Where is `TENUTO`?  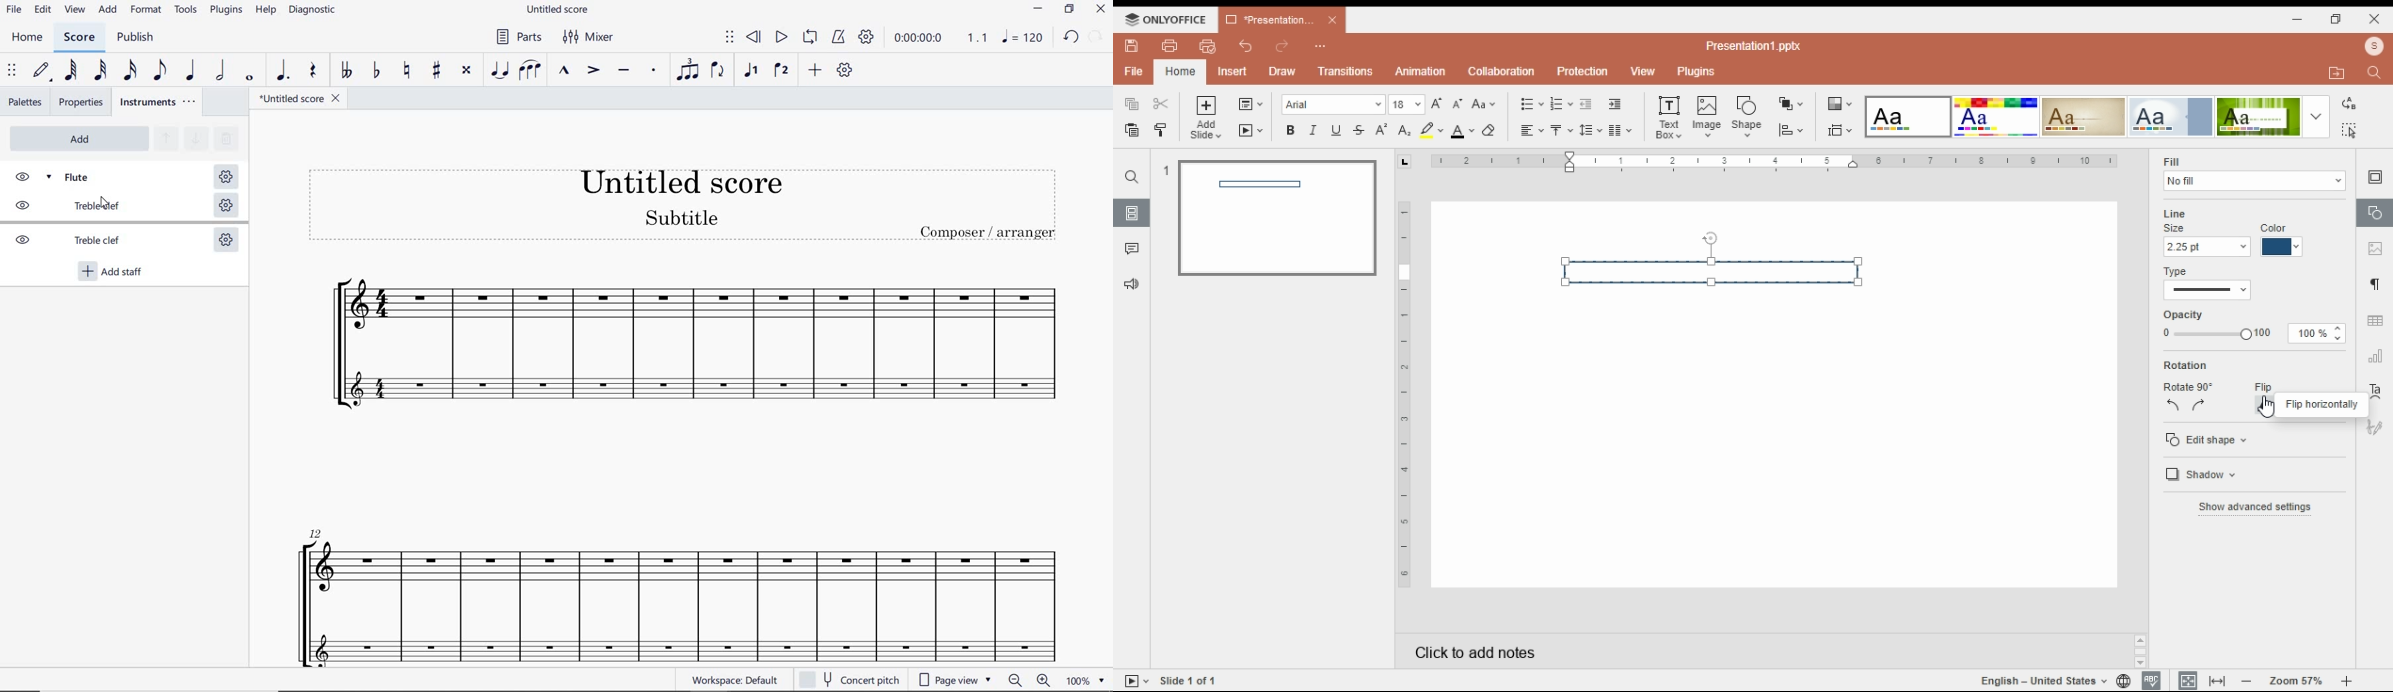 TENUTO is located at coordinates (624, 72).